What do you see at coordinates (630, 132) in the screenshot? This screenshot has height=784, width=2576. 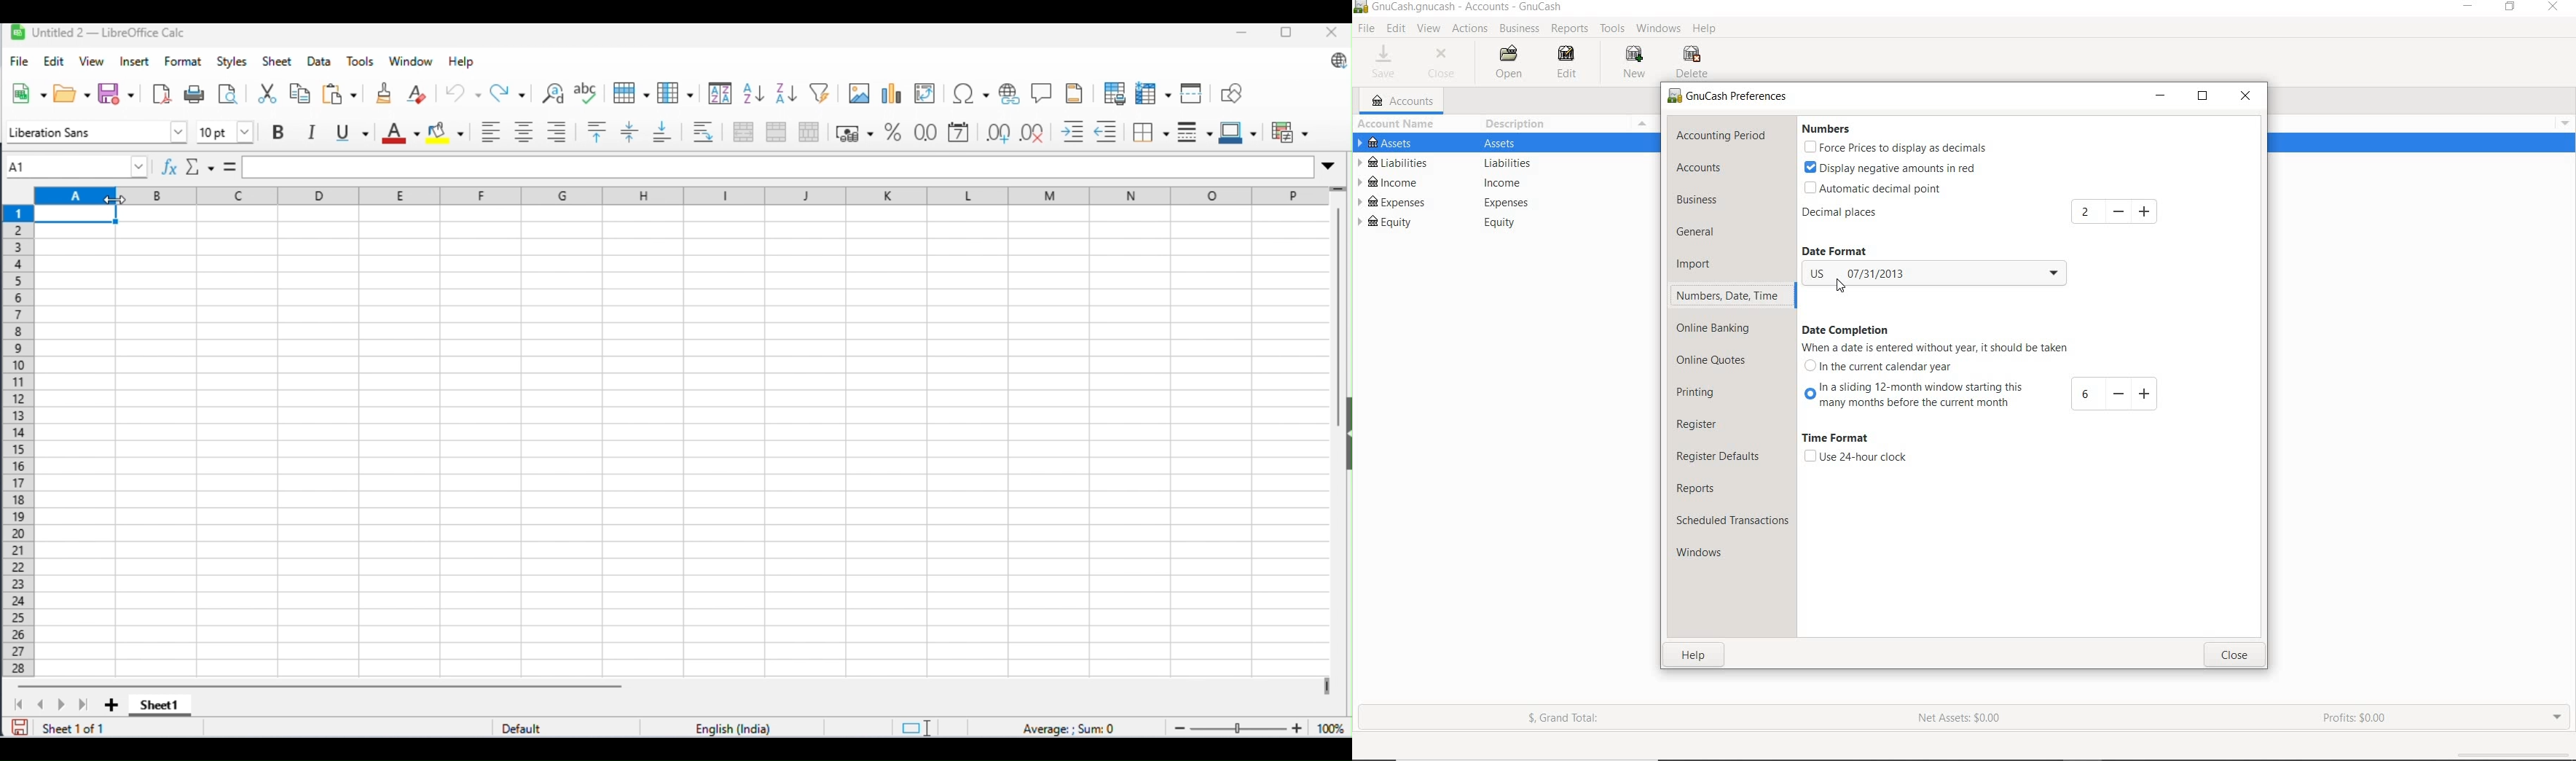 I see `enter vertically` at bounding box center [630, 132].